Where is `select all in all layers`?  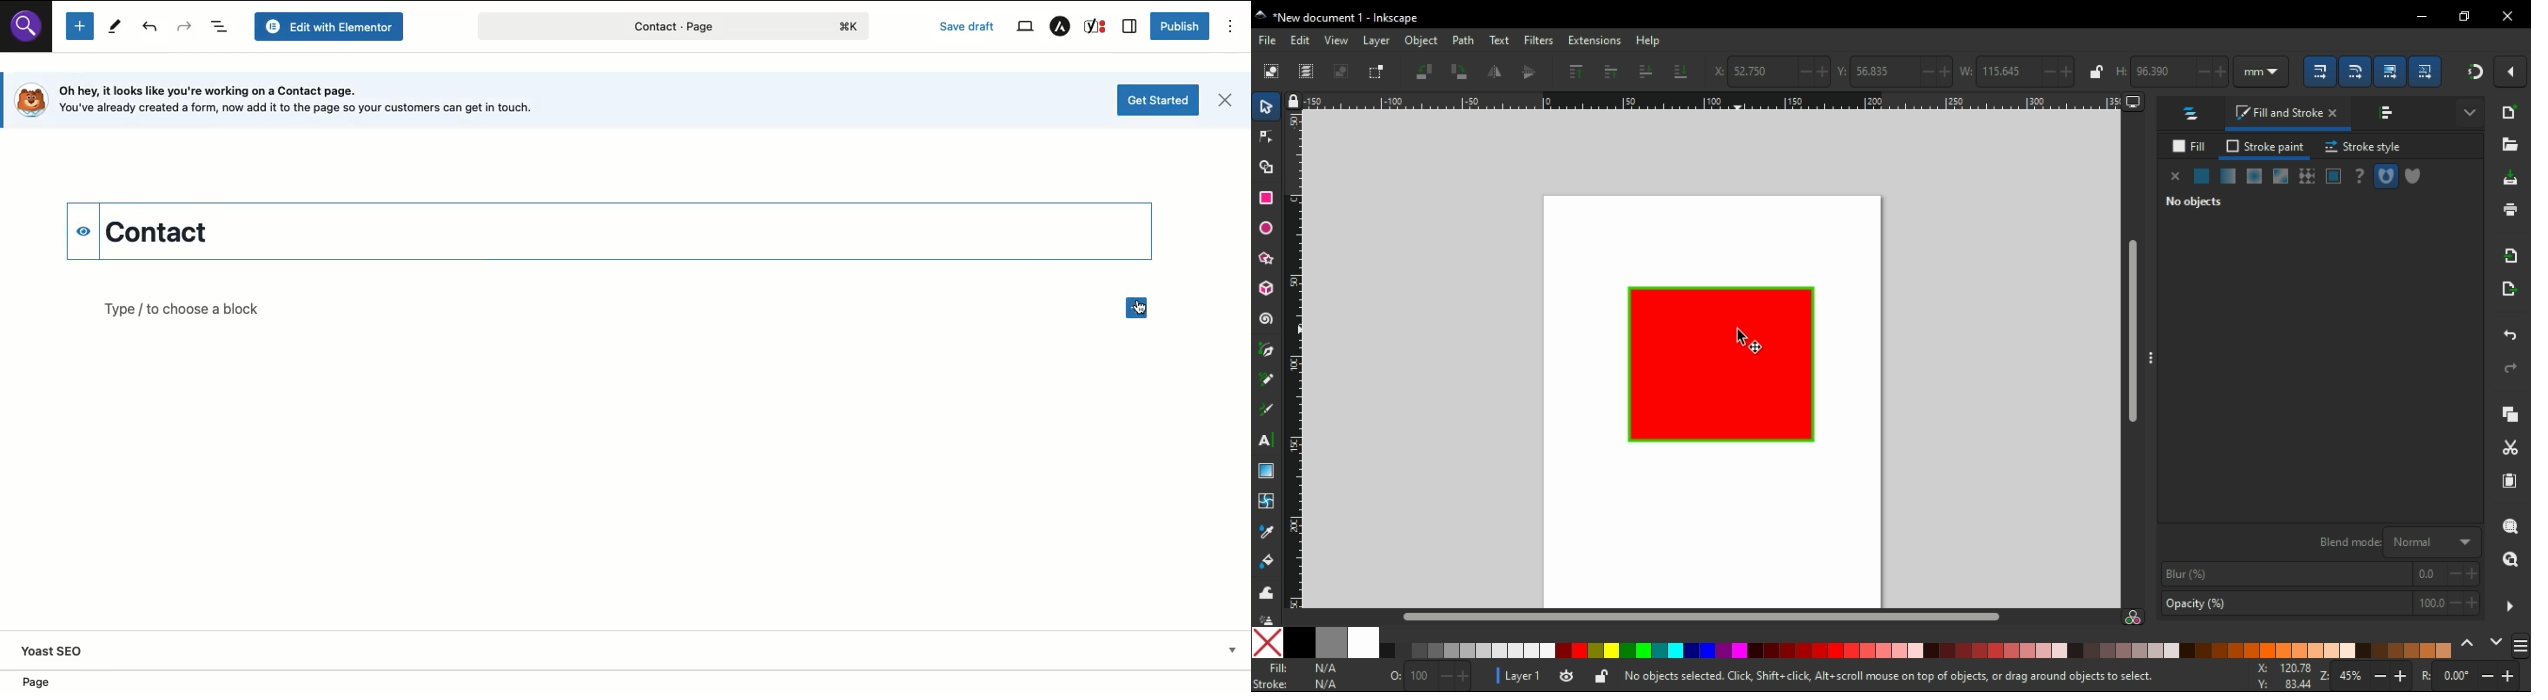 select all in all layers is located at coordinates (1308, 72).